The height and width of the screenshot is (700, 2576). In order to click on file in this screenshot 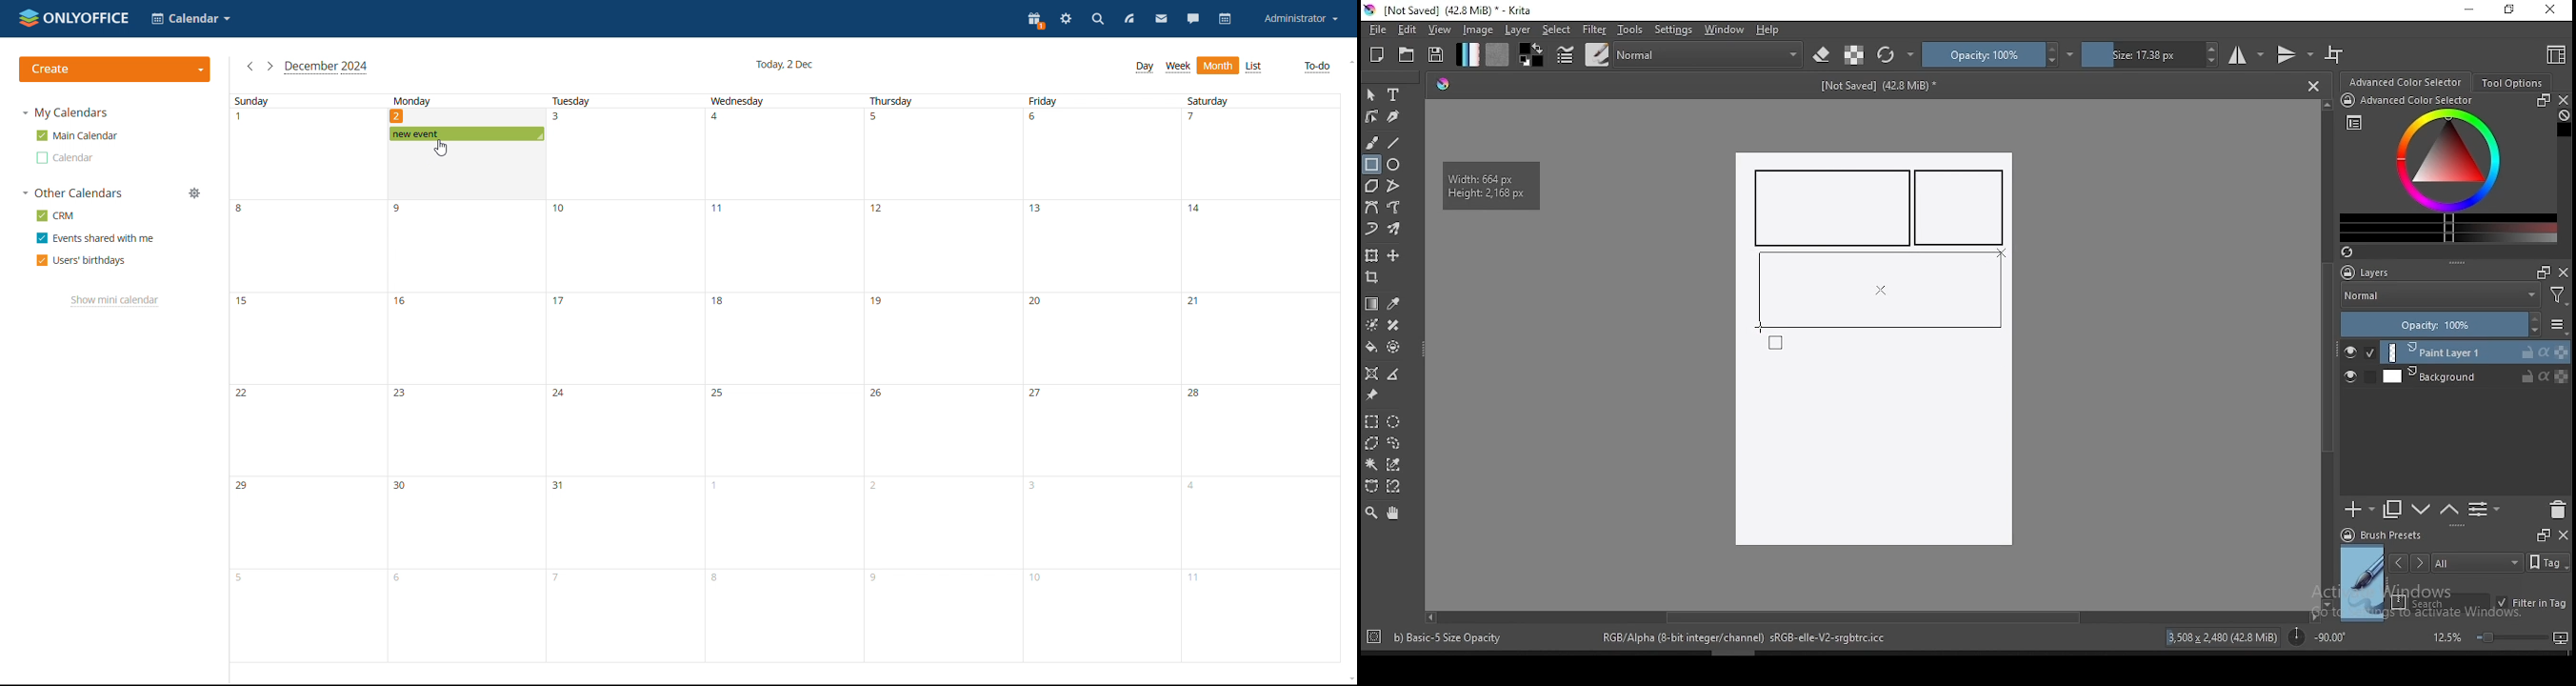, I will do `click(1377, 30)`.